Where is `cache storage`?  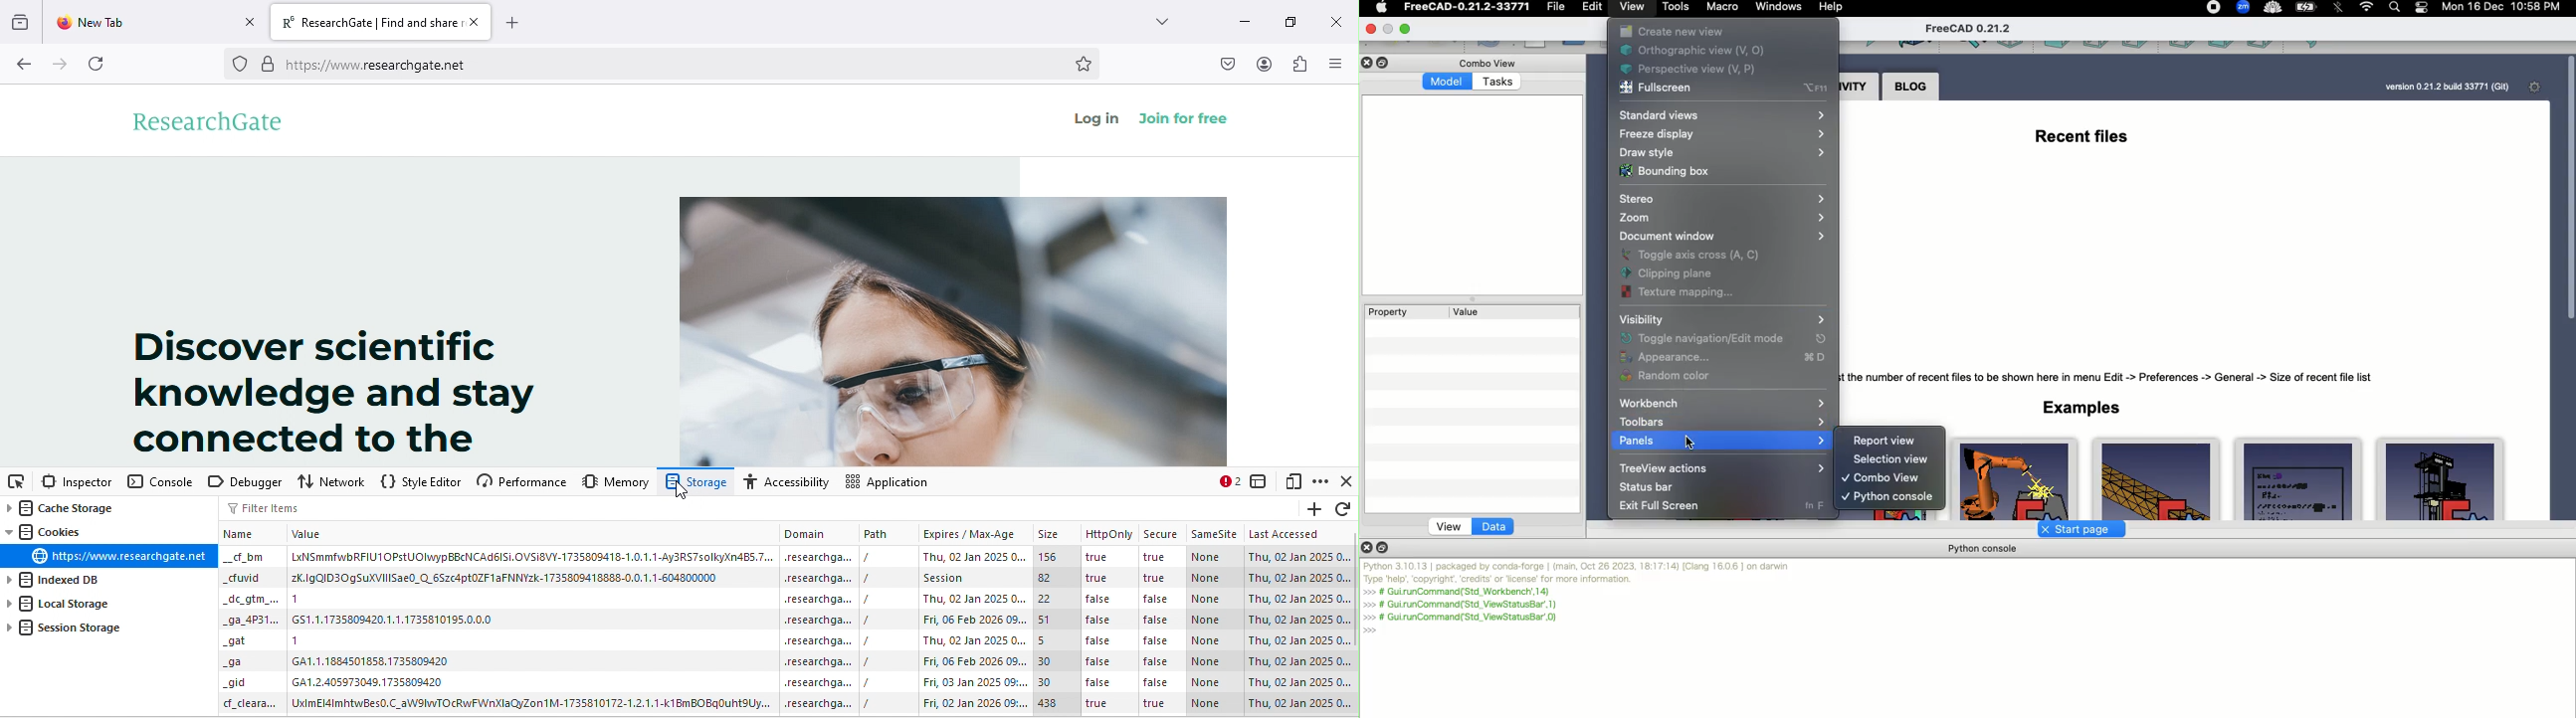
cache storage is located at coordinates (109, 509).